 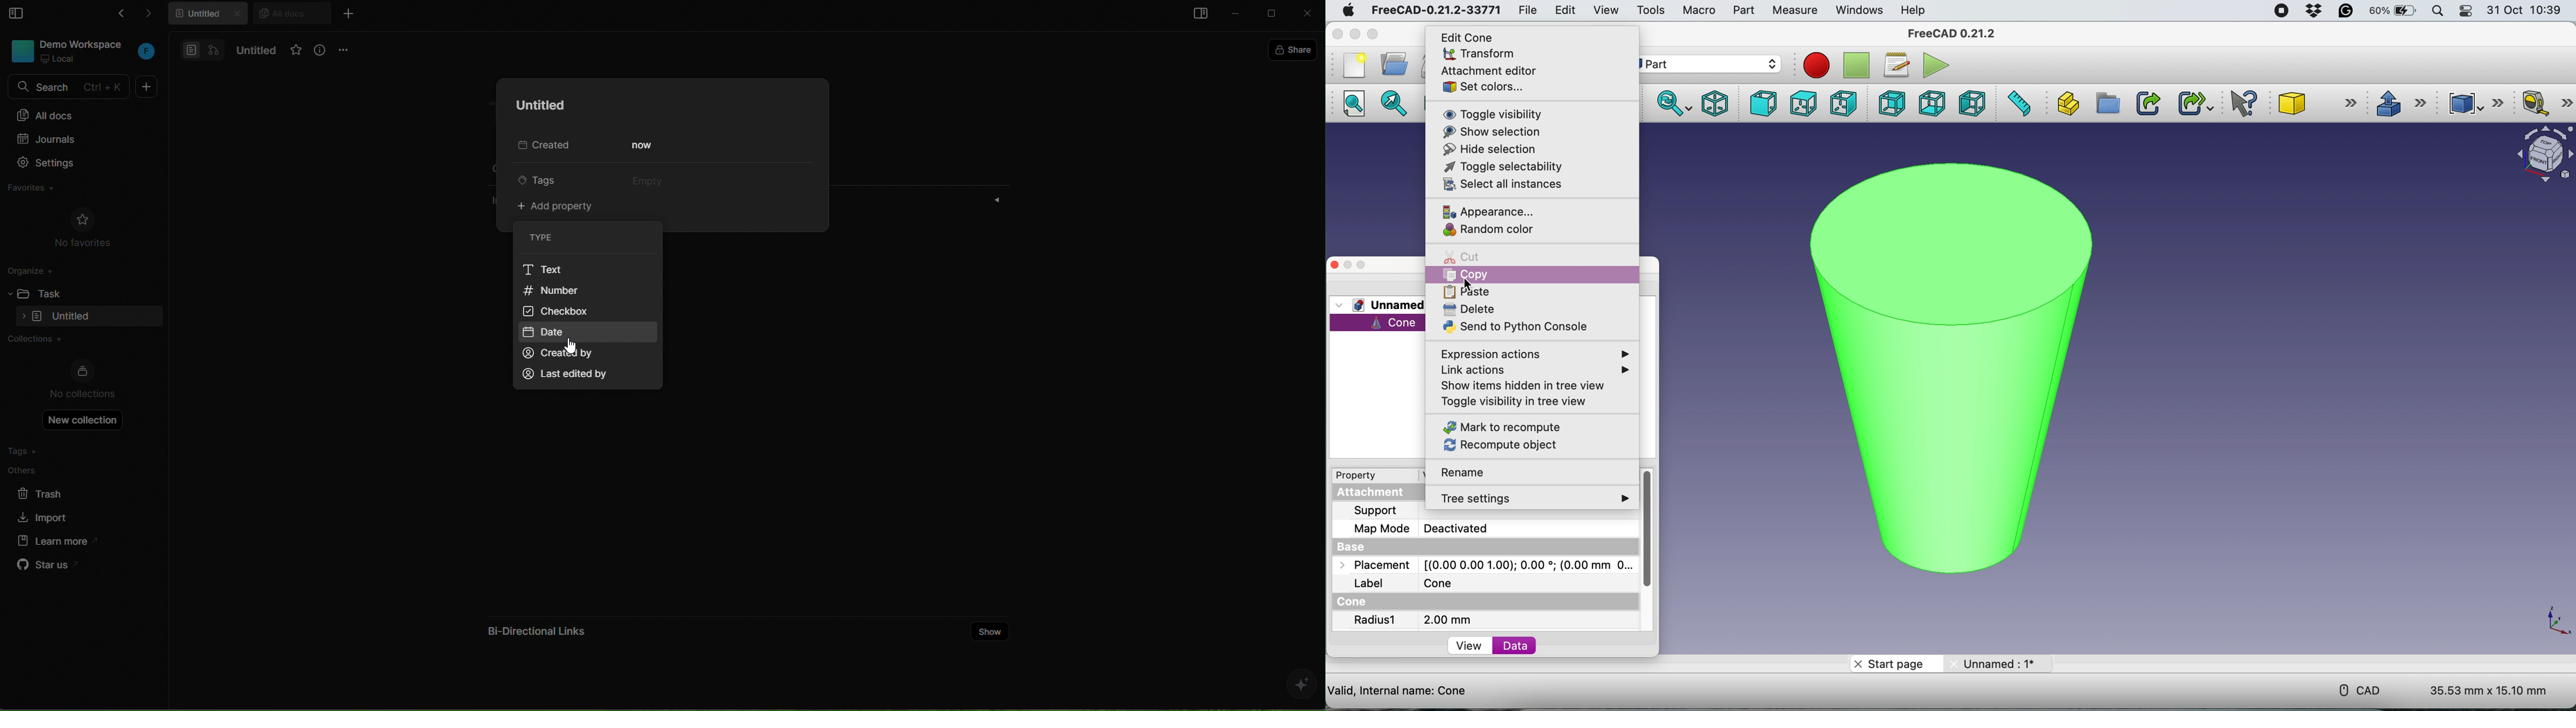 What do you see at coordinates (2393, 12) in the screenshot?
I see `60%` at bounding box center [2393, 12].